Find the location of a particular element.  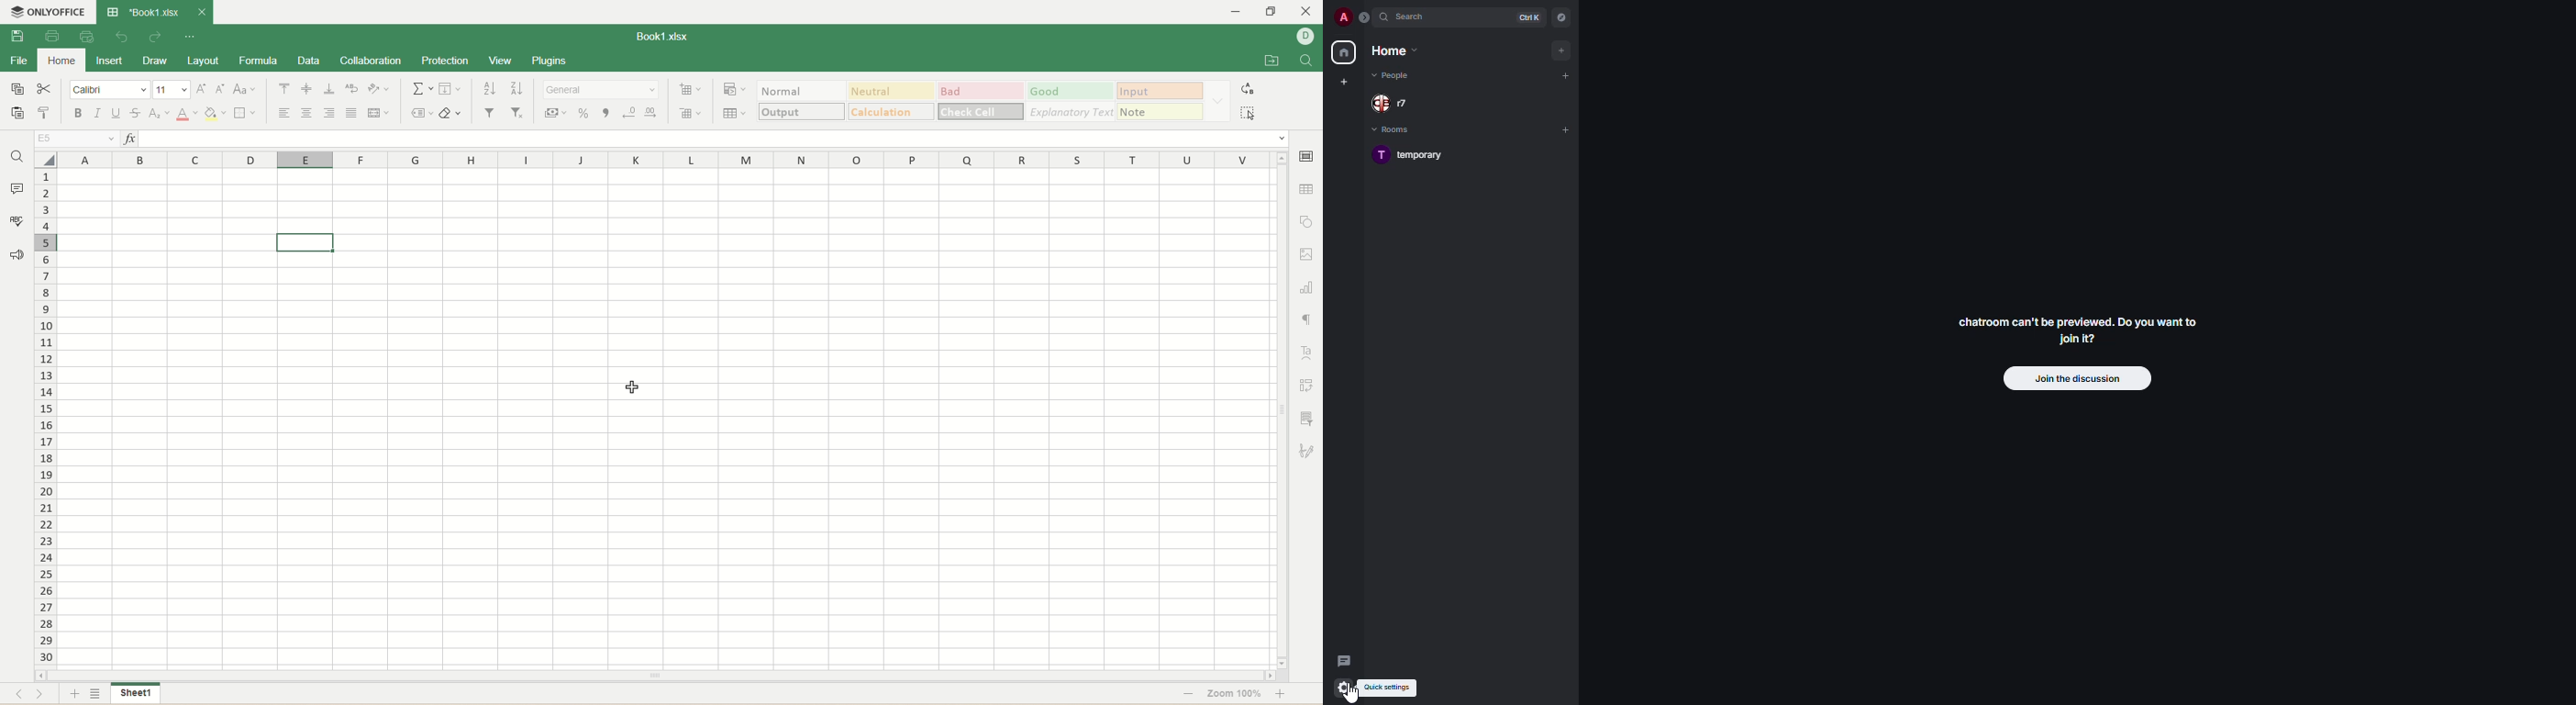

add sheet is located at coordinates (72, 693).